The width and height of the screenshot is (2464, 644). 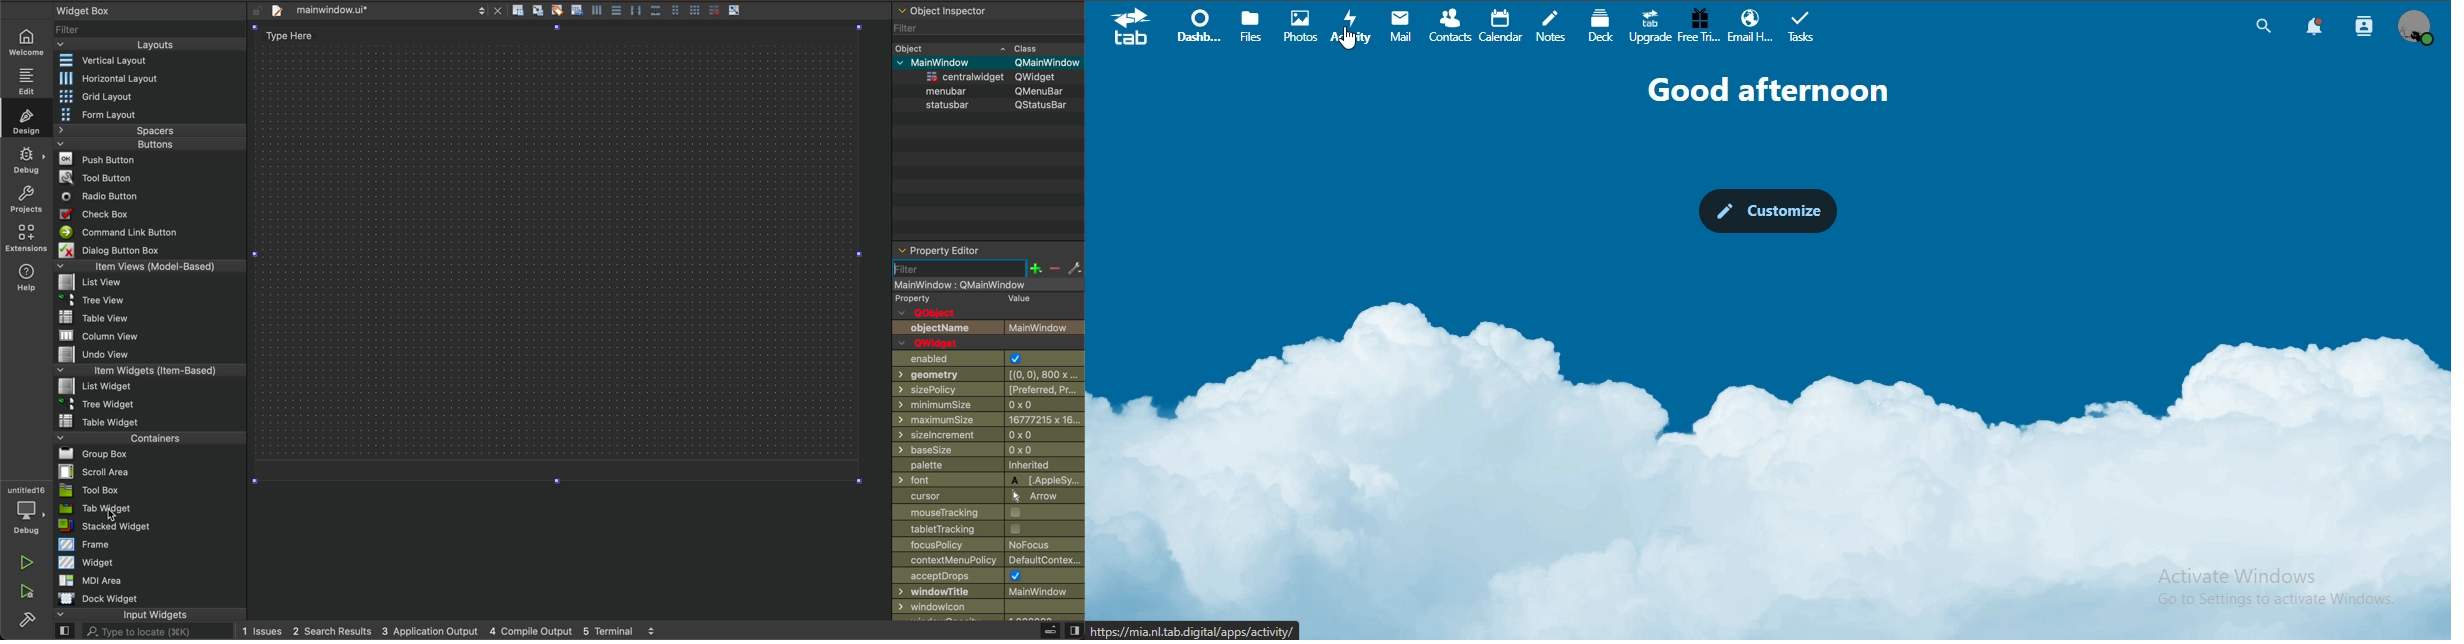 I want to click on accept drops, so click(x=989, y=576).